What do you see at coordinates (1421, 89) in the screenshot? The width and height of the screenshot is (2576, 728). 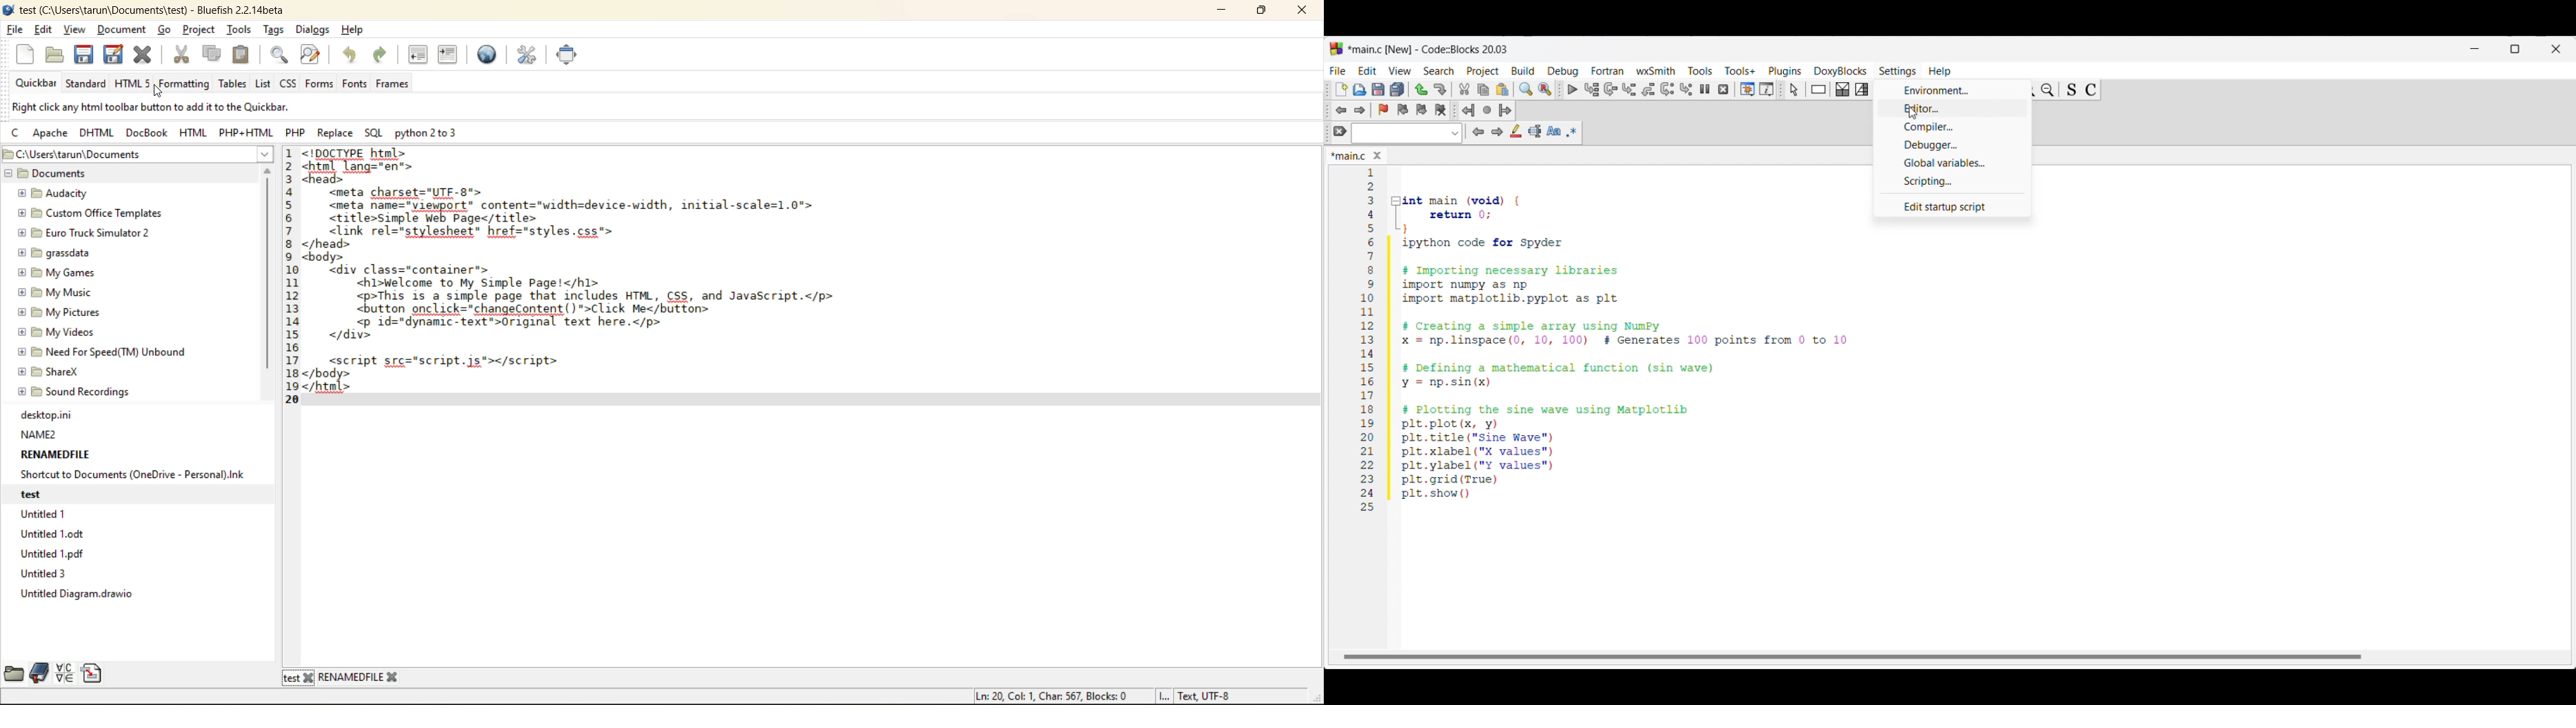 I see `Undo` at bounding box center [1421, 89].